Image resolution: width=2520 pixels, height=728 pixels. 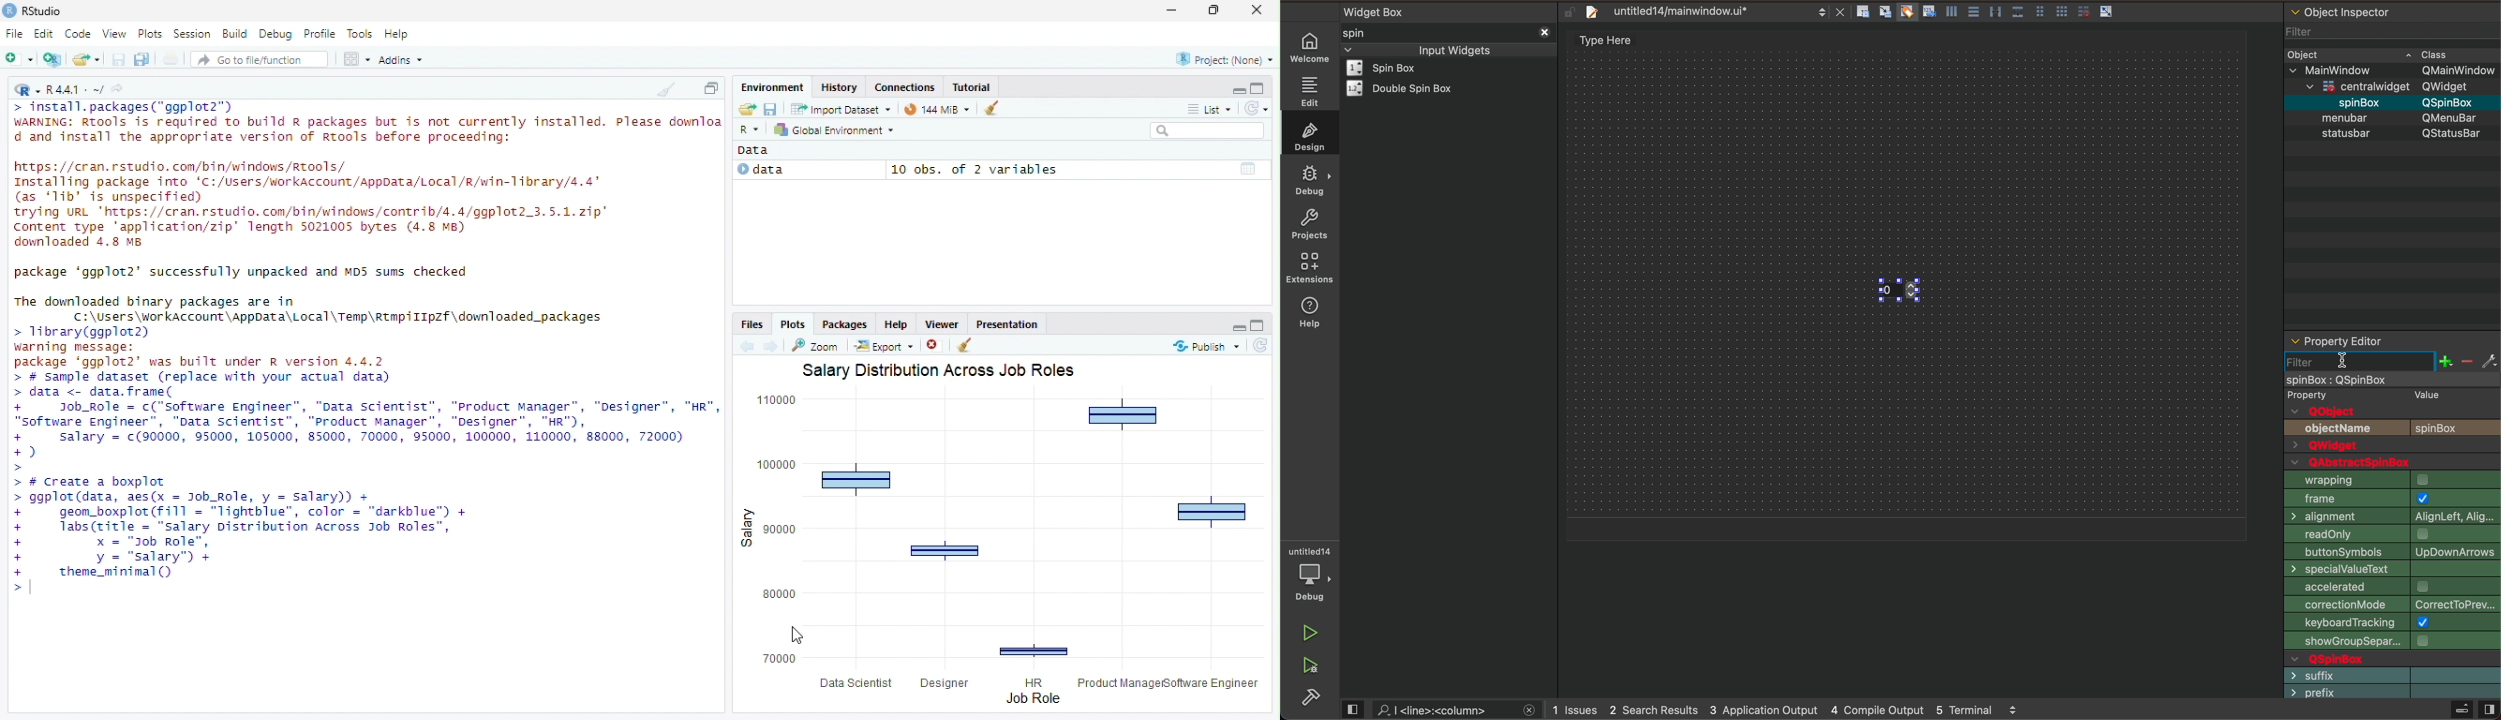 What do you see at coordinates (2453, 87) in the screenshot?
I see `` at bounding box center [2453, 87].